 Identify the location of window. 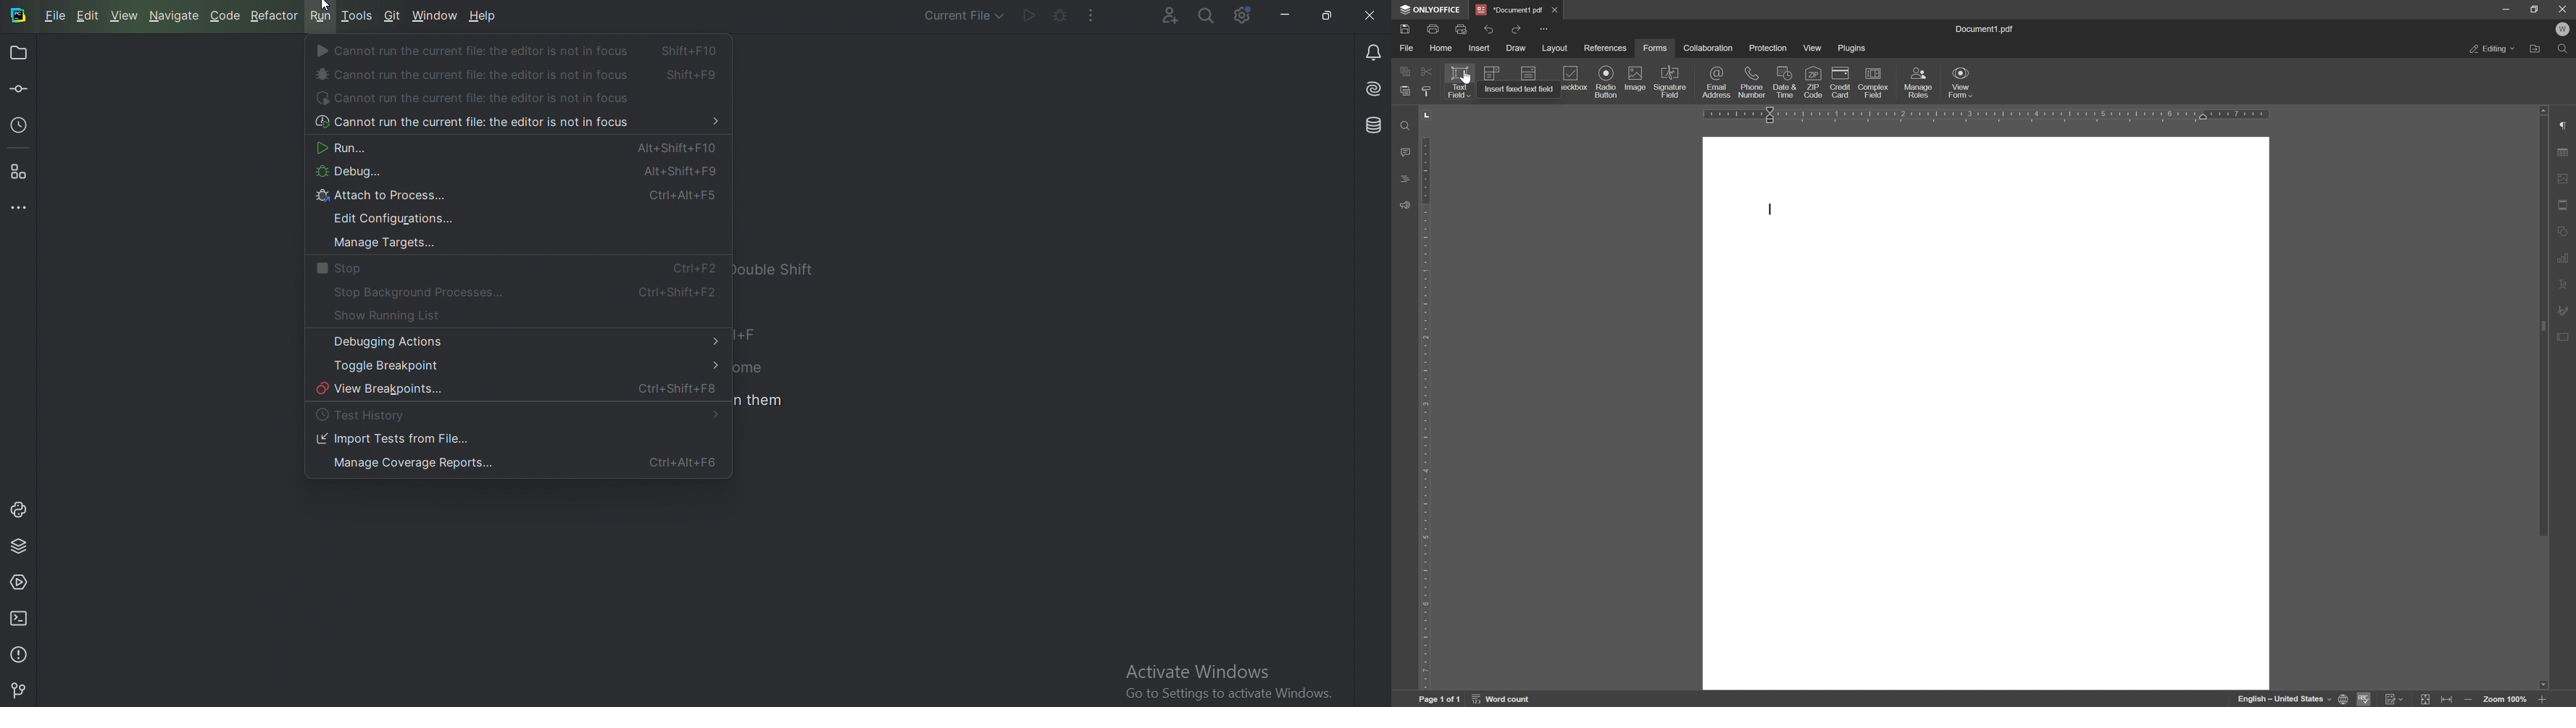
(435, 14).